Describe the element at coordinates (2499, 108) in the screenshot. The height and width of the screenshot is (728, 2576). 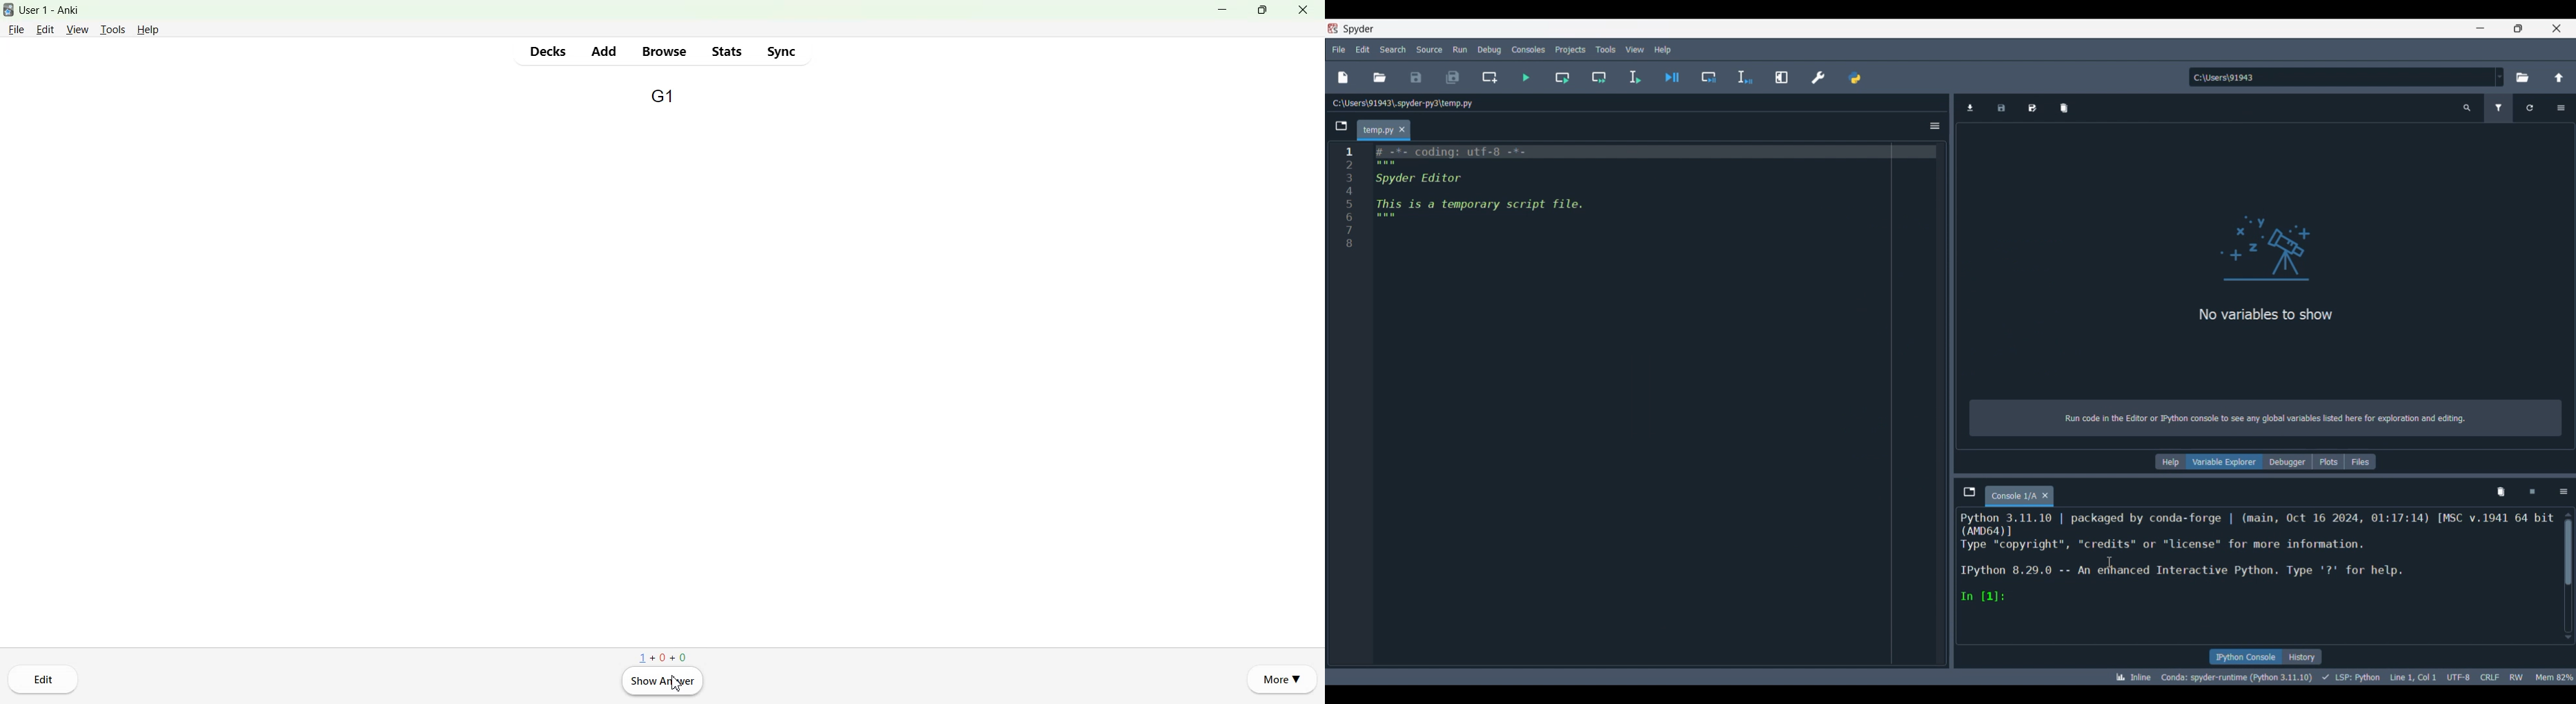
I see `Filter variables` at that location.